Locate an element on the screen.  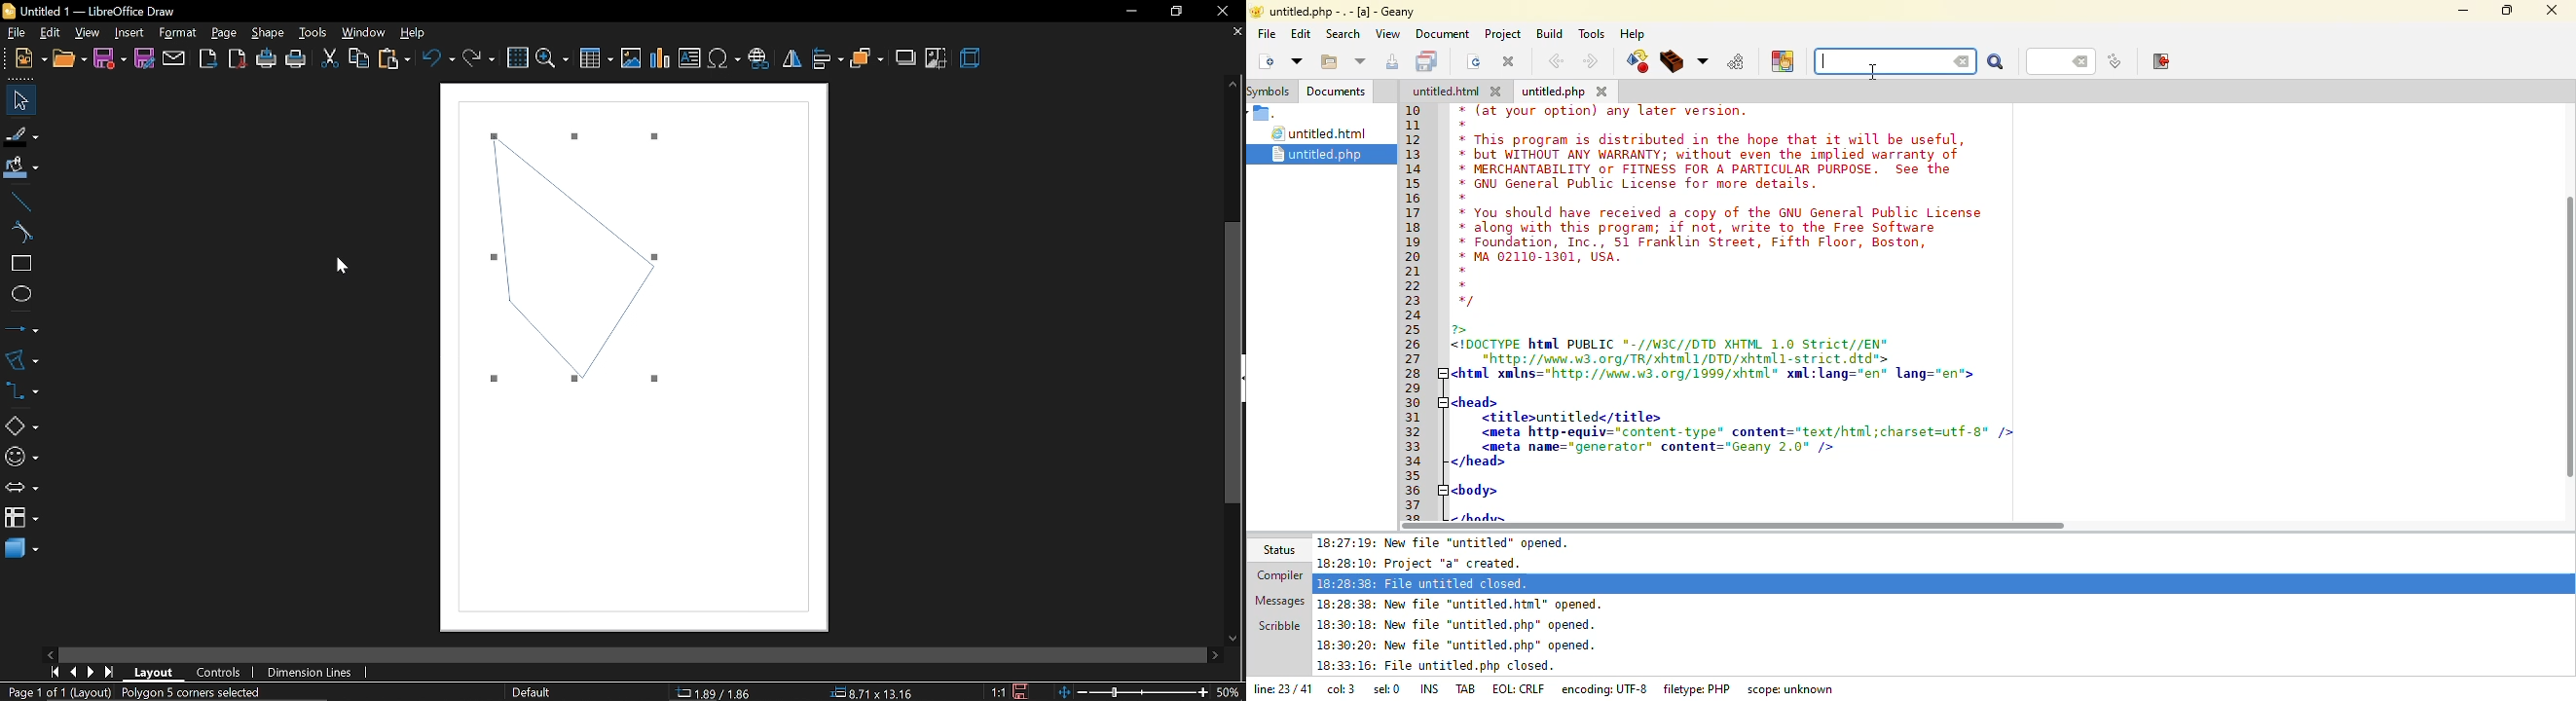
connectors is located at coordinates (22, 396).